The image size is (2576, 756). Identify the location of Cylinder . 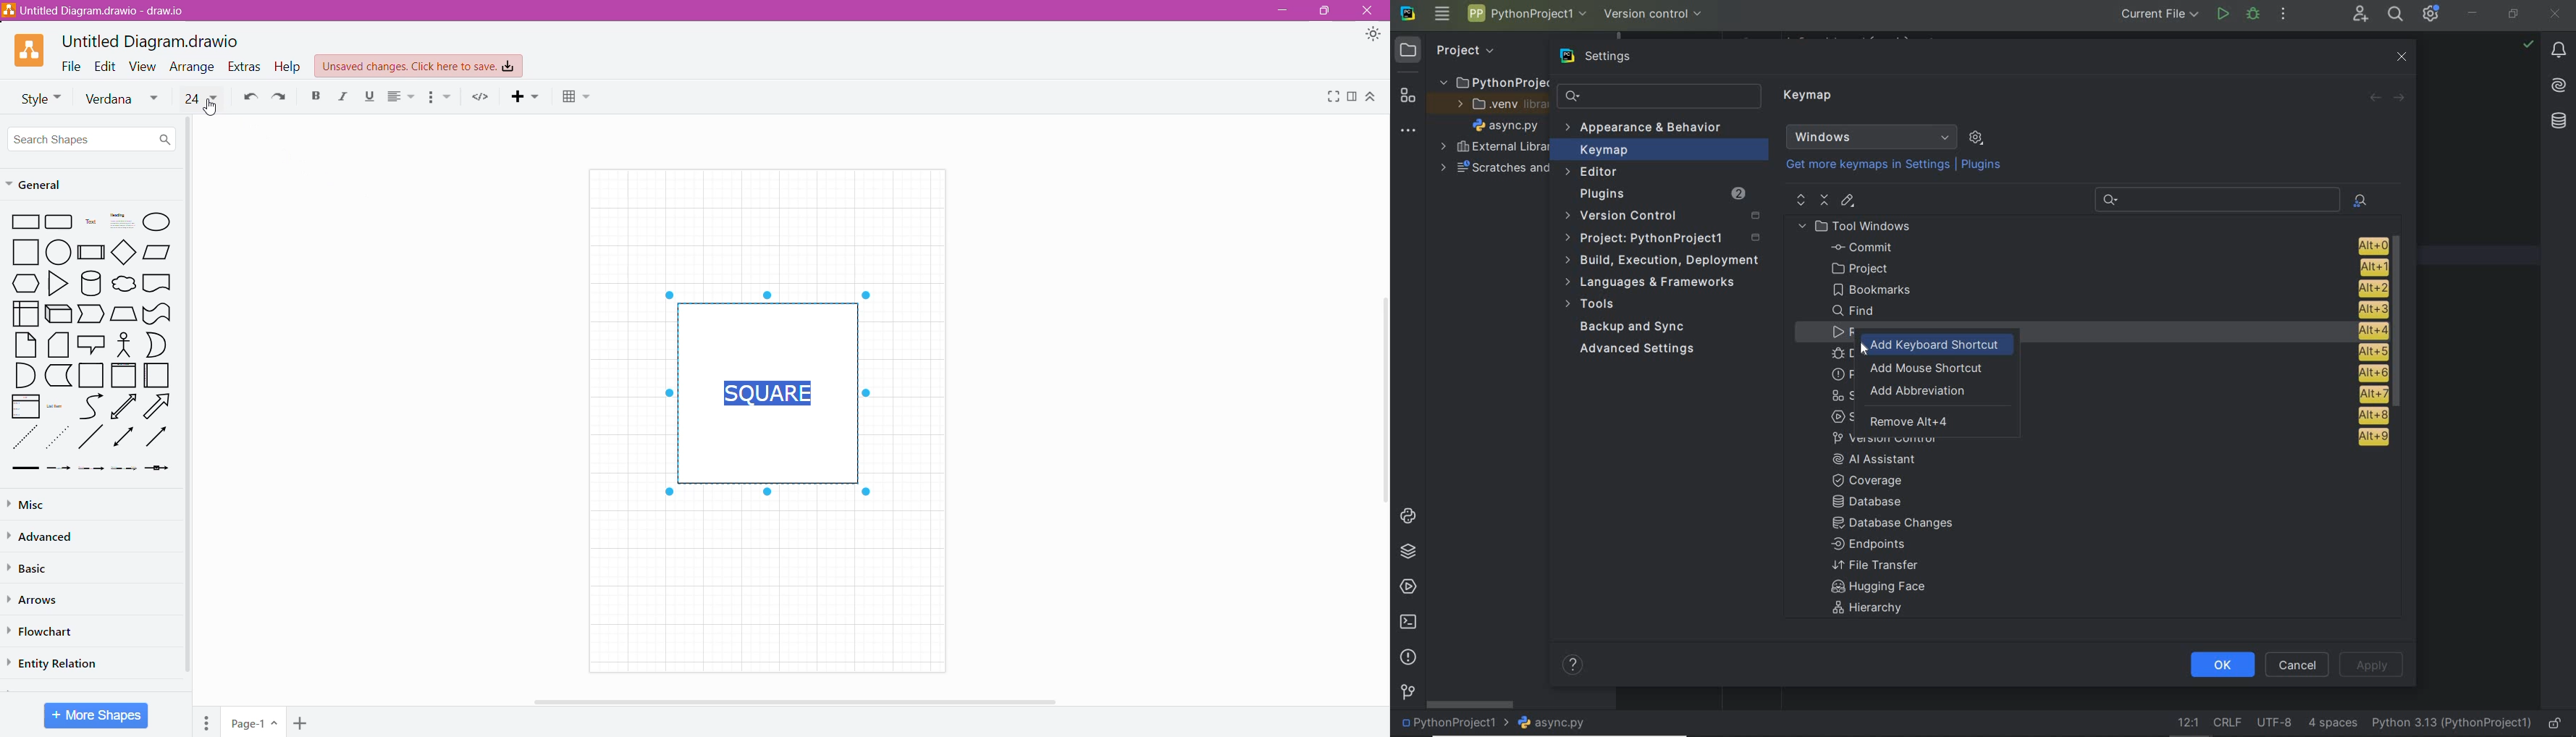
(91, 282).